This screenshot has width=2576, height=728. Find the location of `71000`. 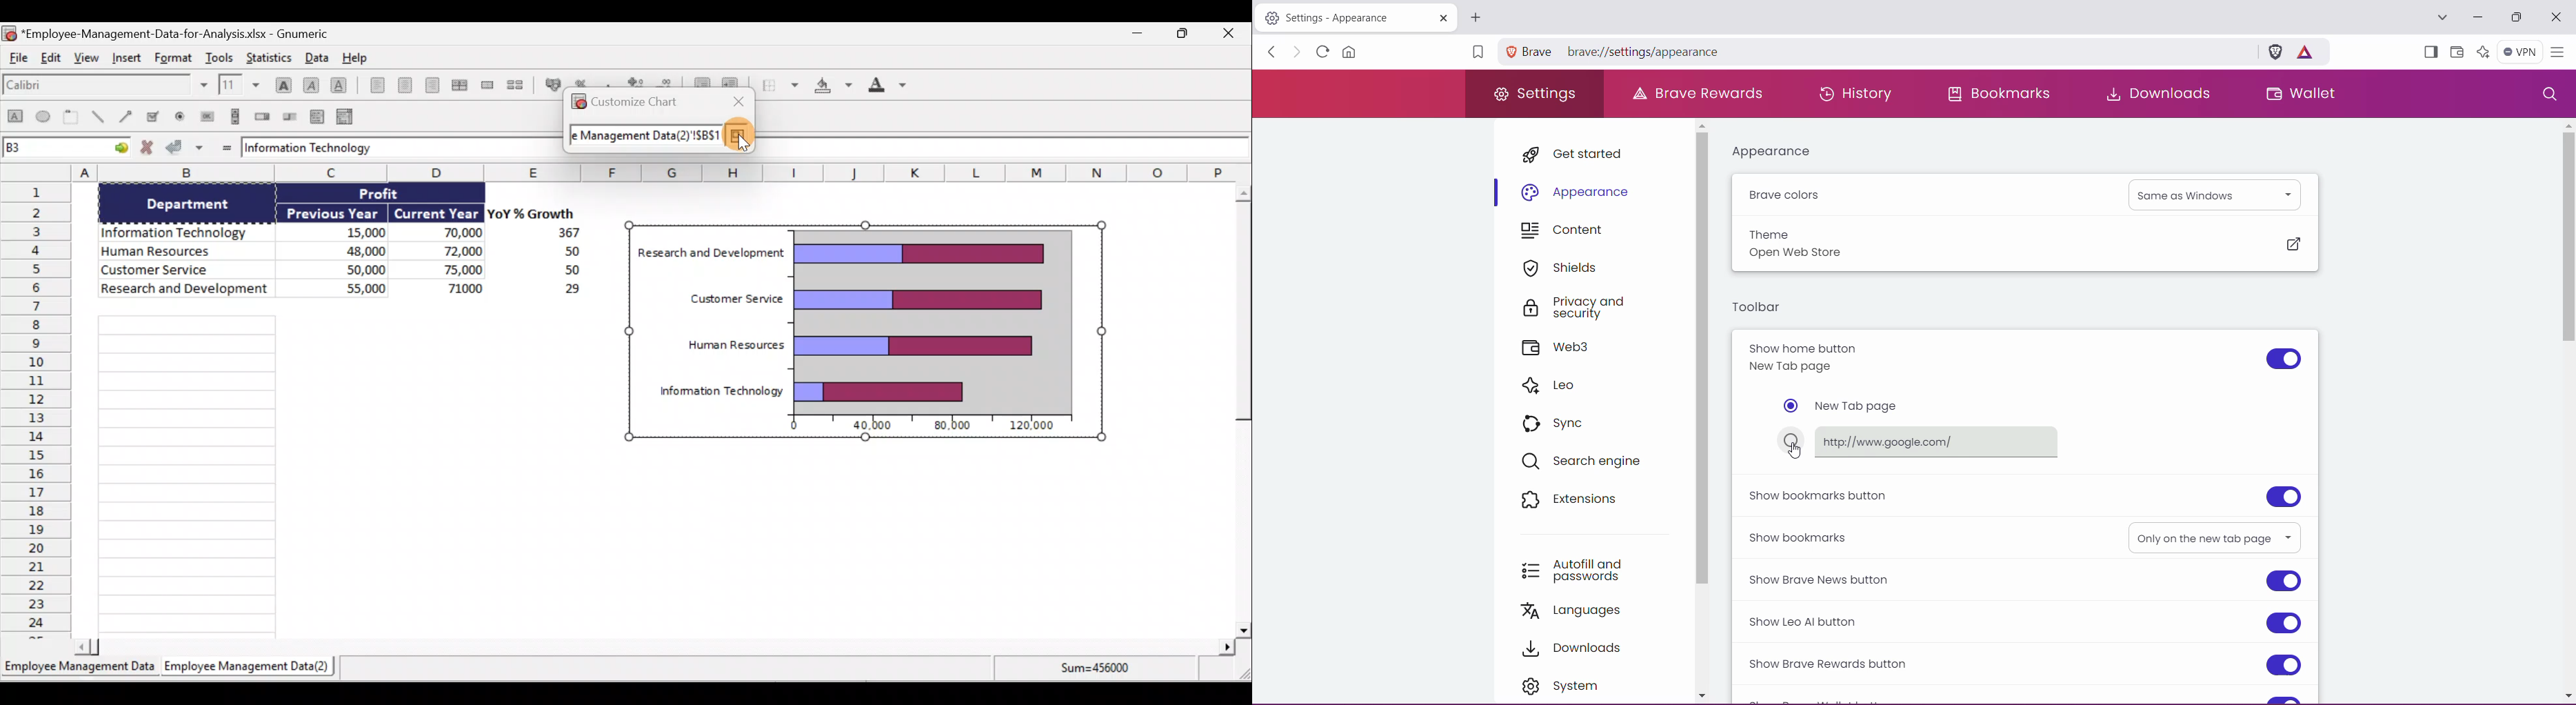

71000 is located at coordinates (461, 287).